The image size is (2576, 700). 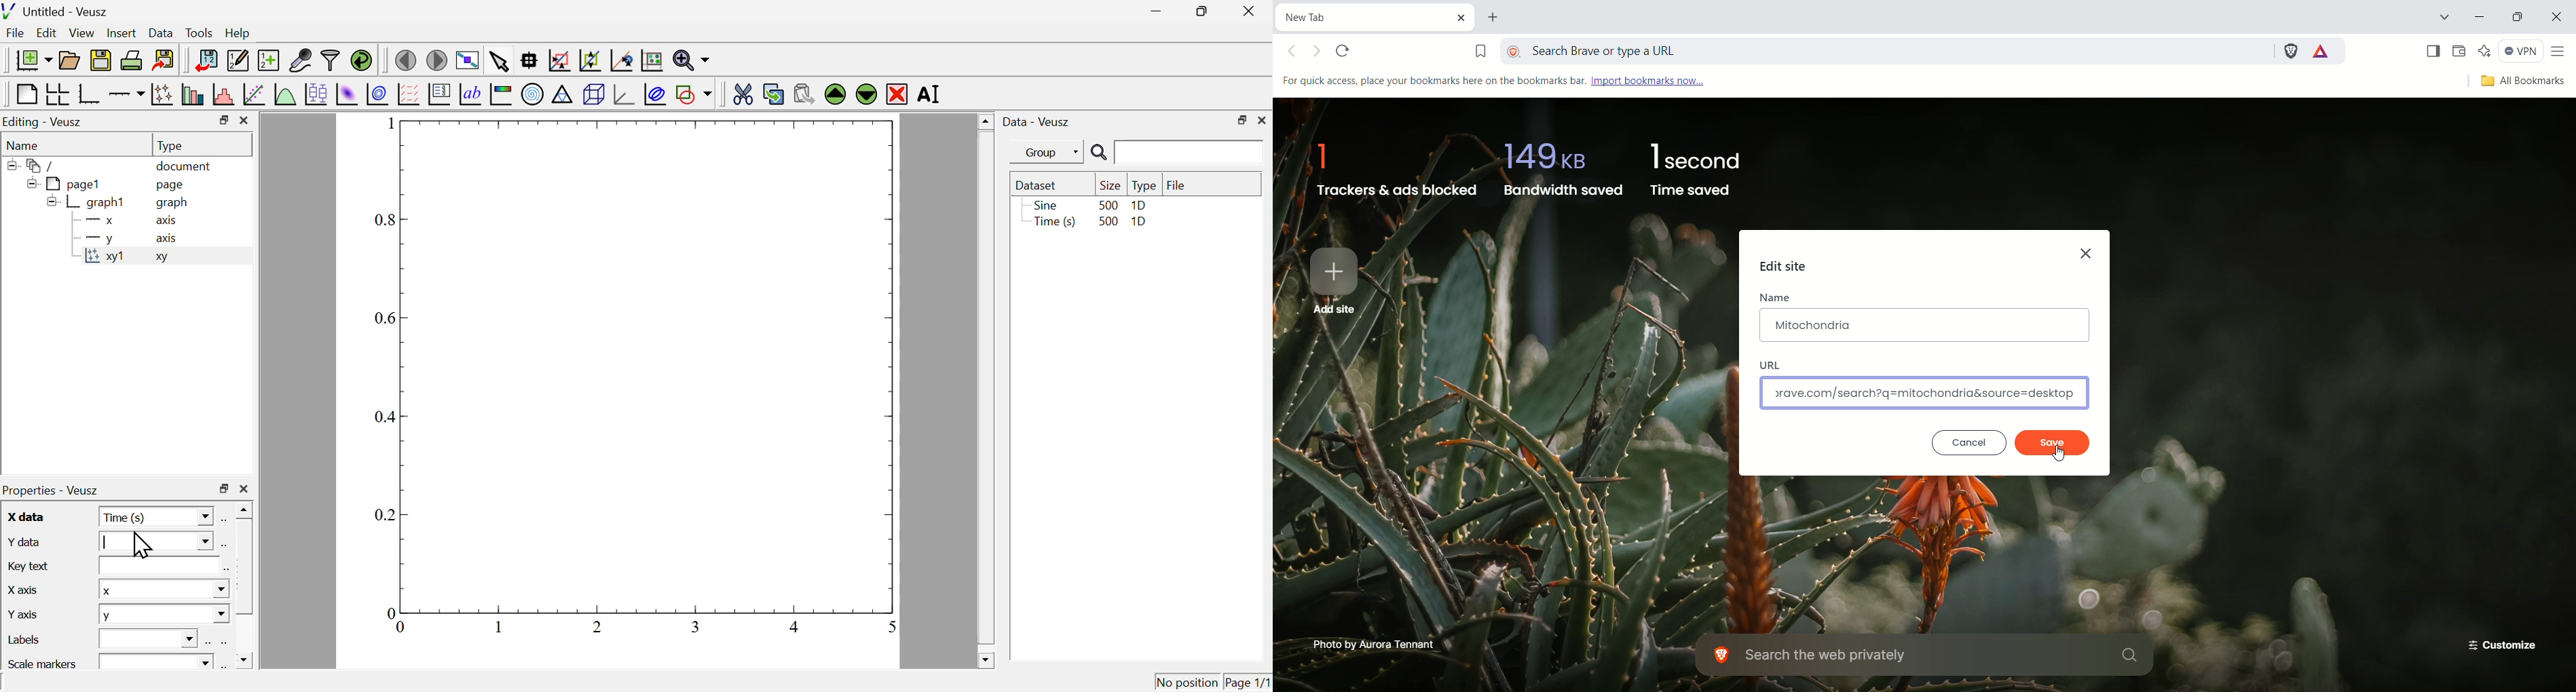 What do you see at coordinates (1145, 186) in the screenshot?
I see `type` at bounding box center [1145, 186].